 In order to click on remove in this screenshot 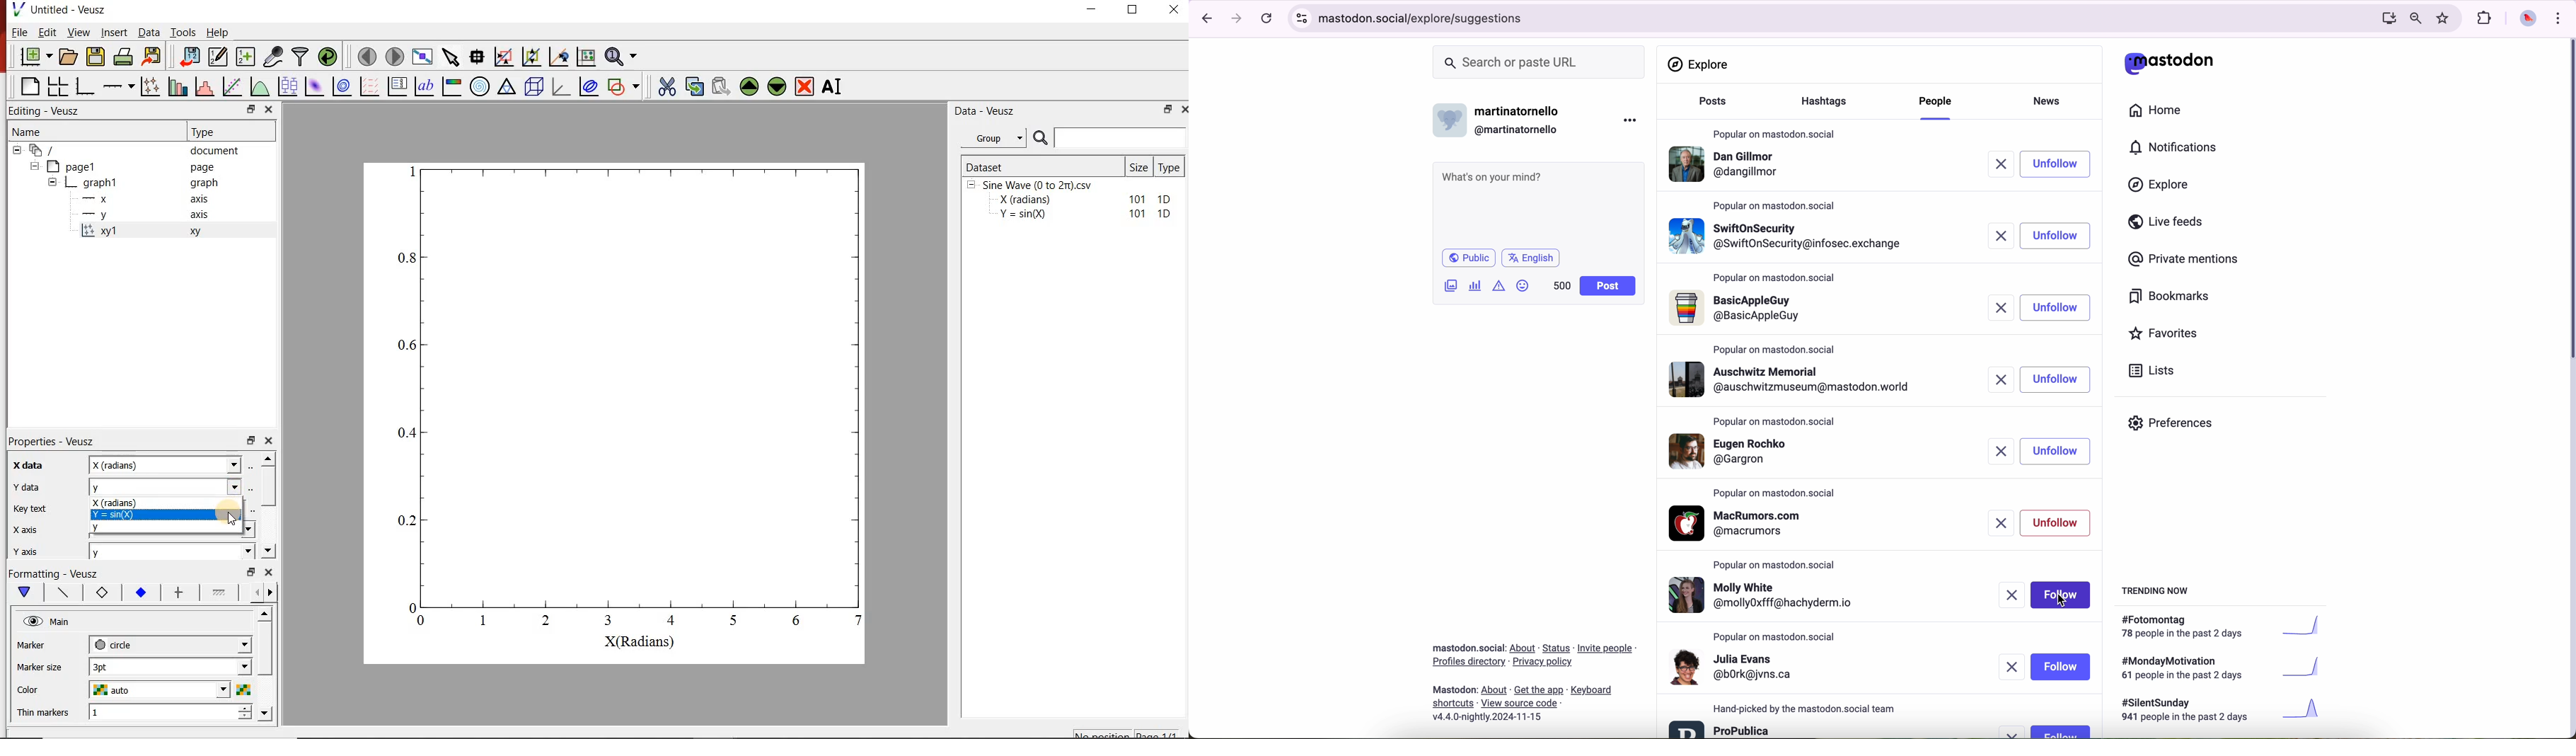, I will do `click(2003, 235)`.